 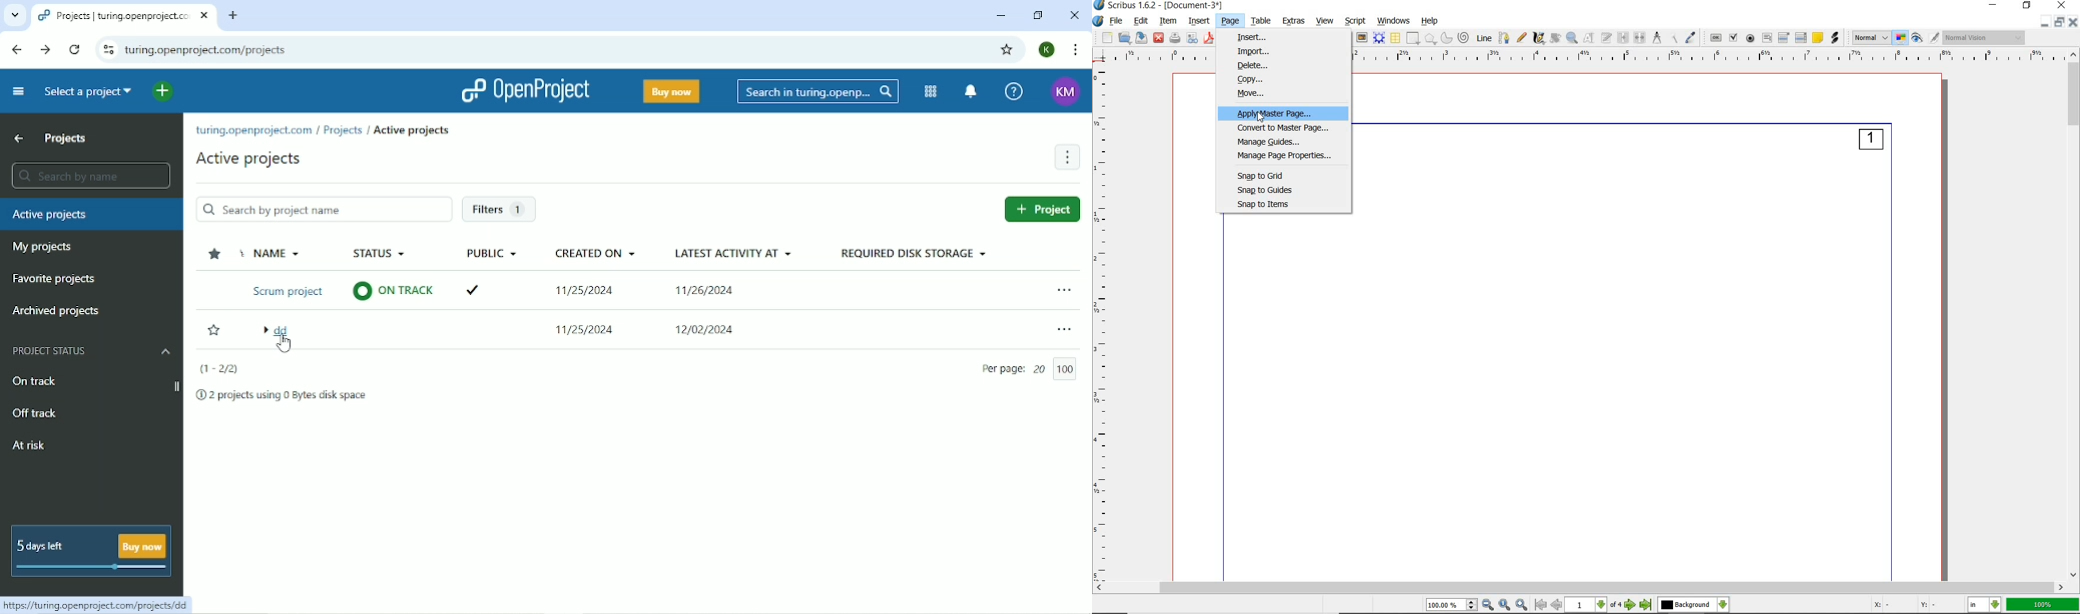 What do you see at coordinates (1140, 38) in the screenshot?
I see `save` at bounding box center [1140, 38].